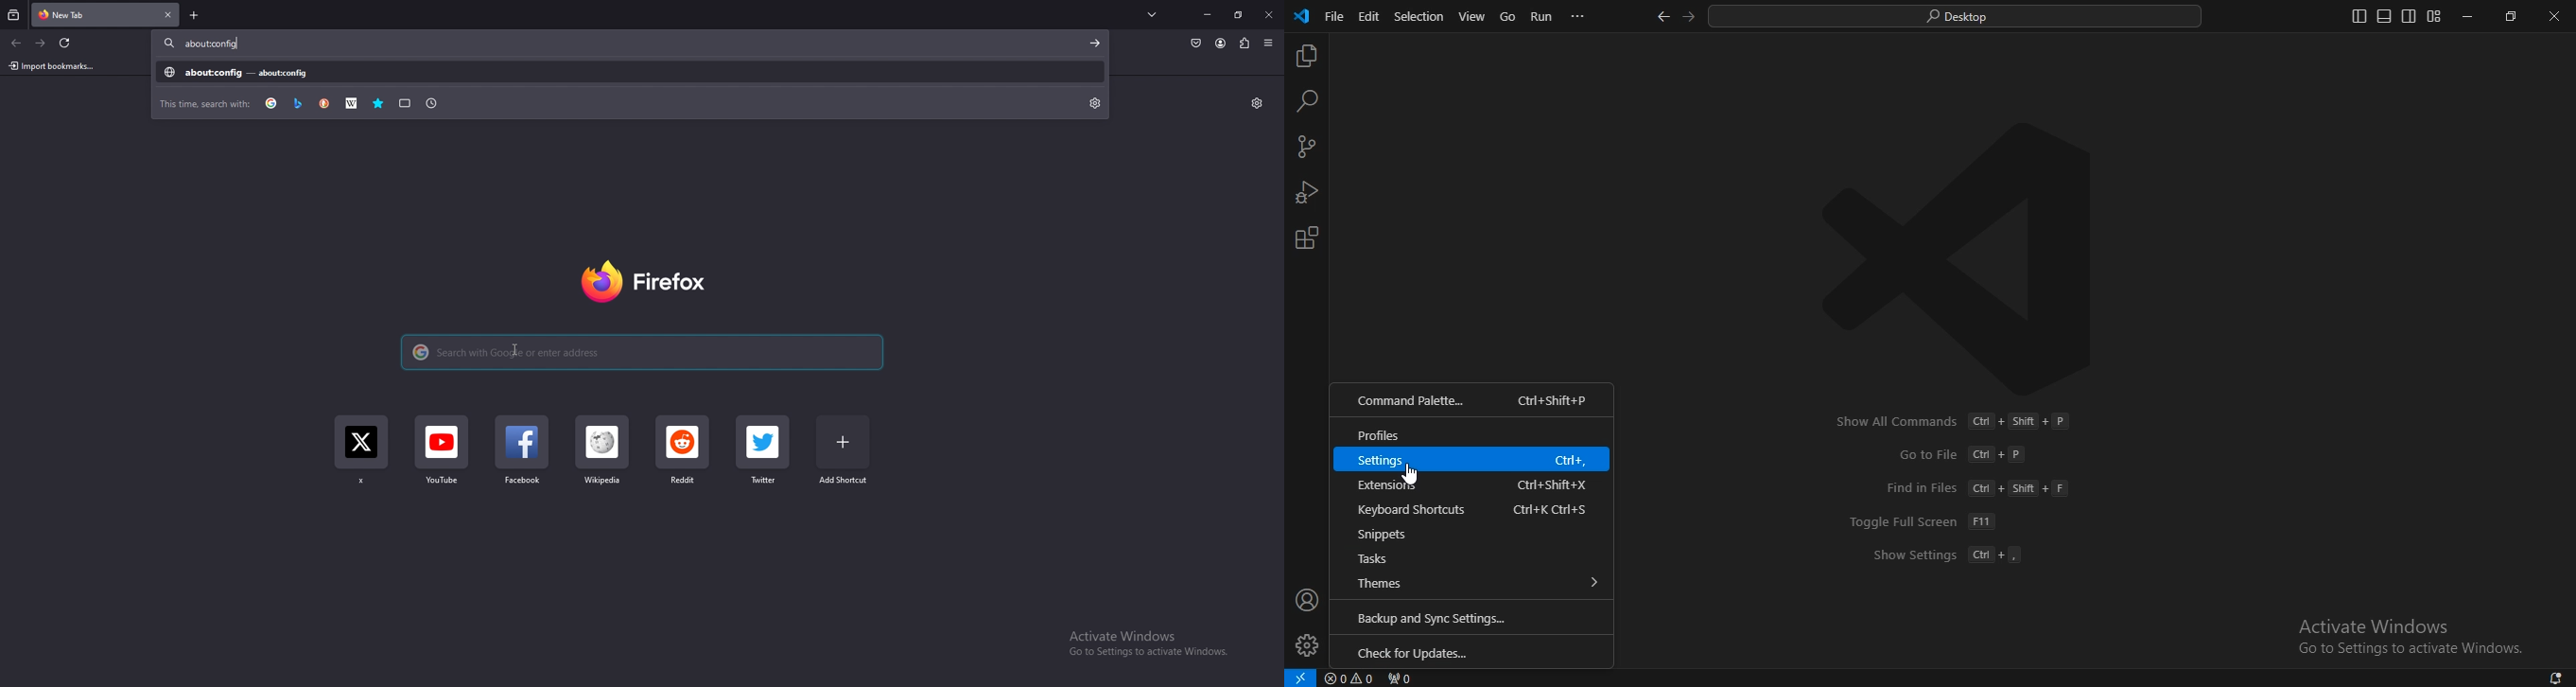 The height and width of the screenshot is (700, 2576). I want to click on forward, so click(41, 43).